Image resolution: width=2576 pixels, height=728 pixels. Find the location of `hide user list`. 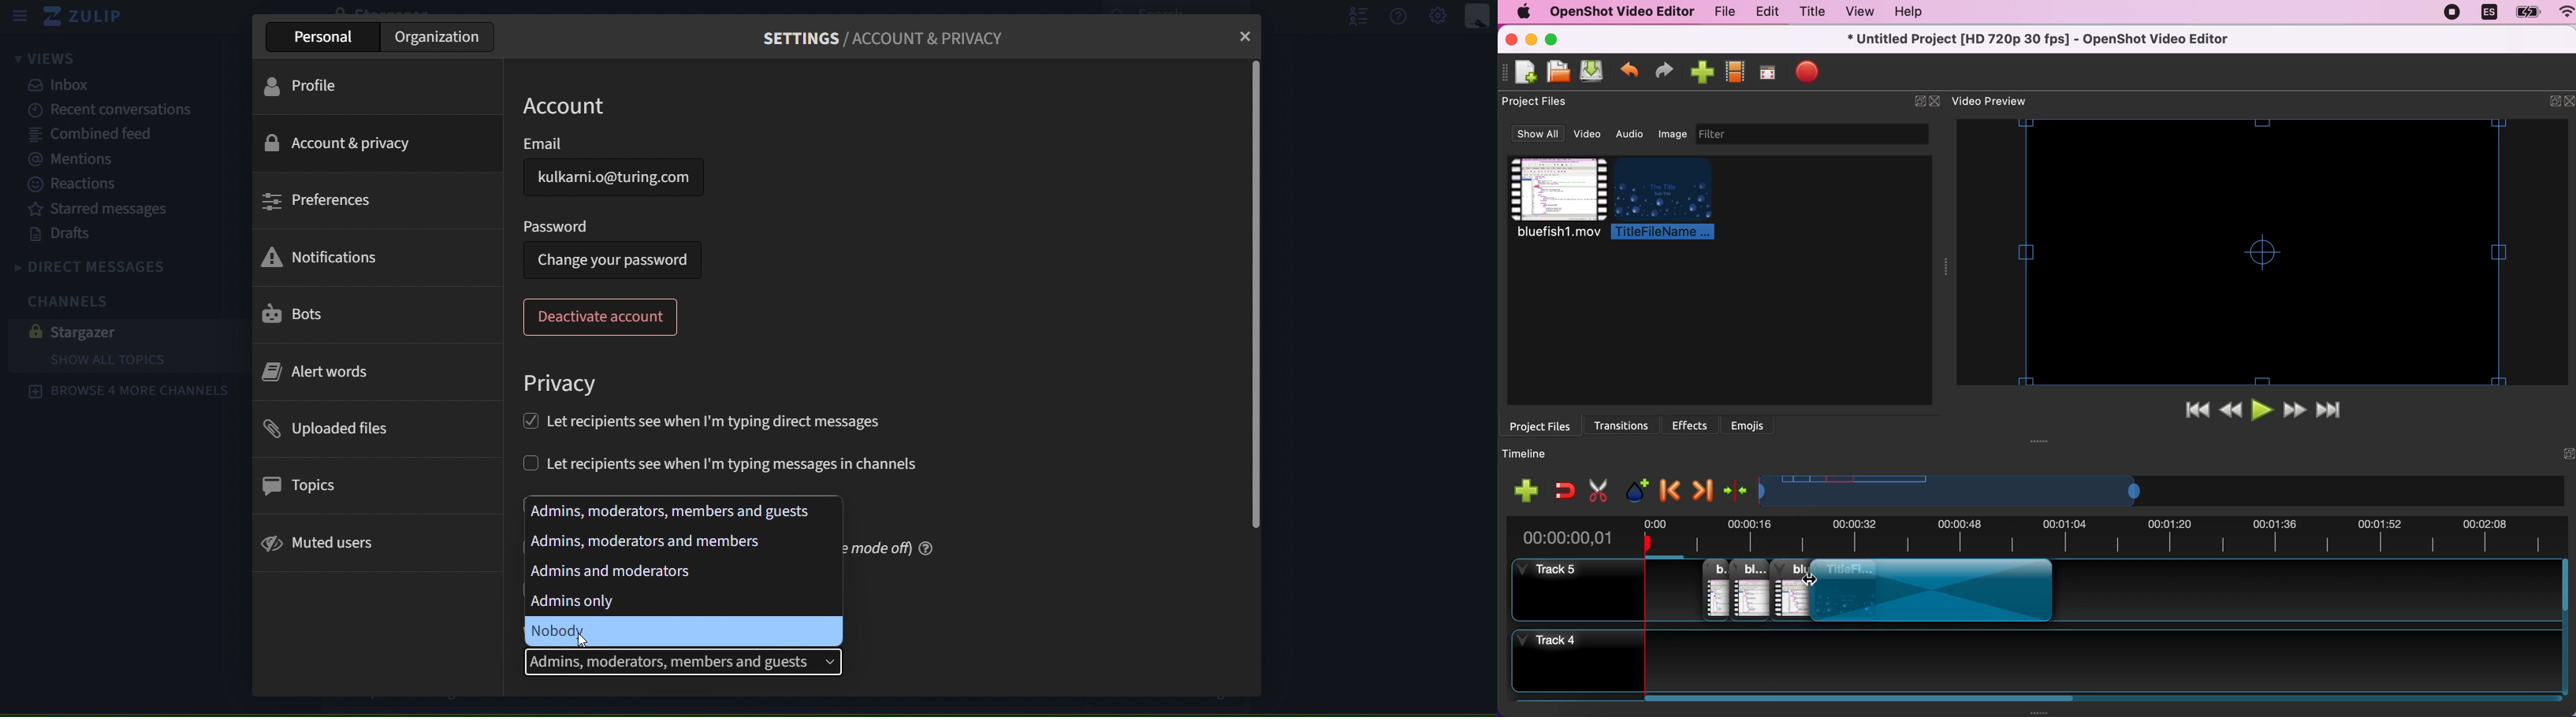

hide user list is located at coordinates (1352, 16).